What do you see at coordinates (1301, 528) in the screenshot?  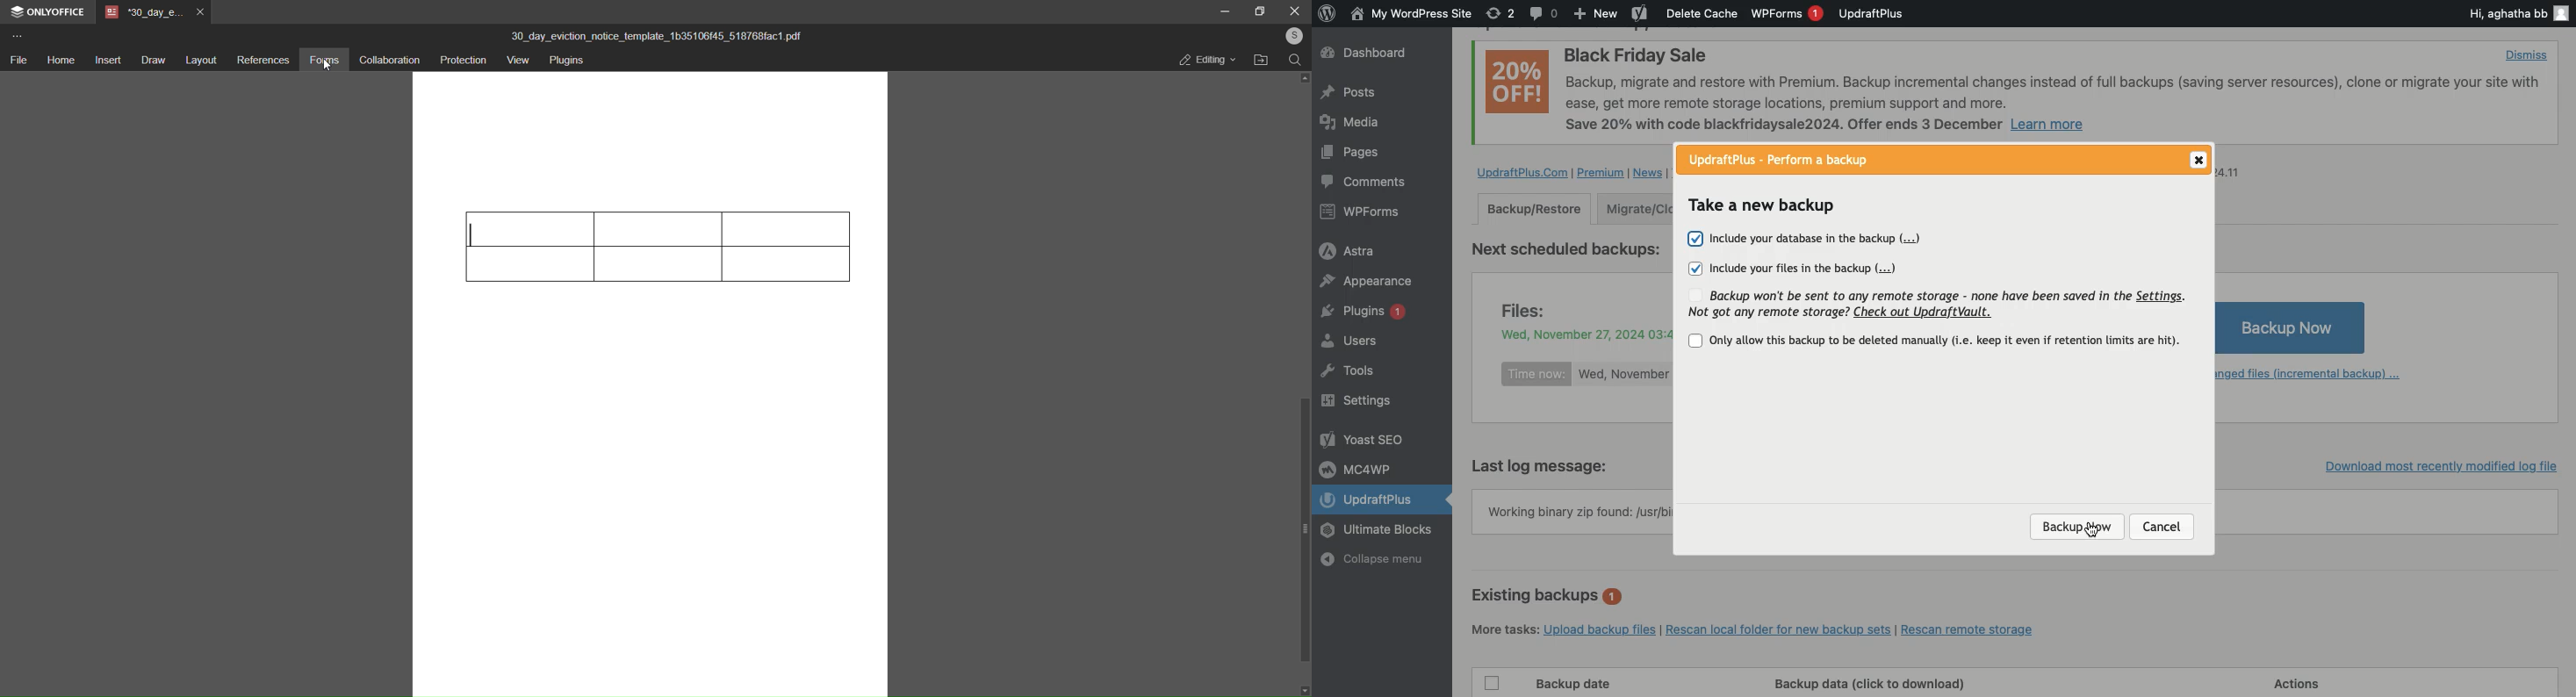 I see `scroll bar` at bounding box center [1301, 528].